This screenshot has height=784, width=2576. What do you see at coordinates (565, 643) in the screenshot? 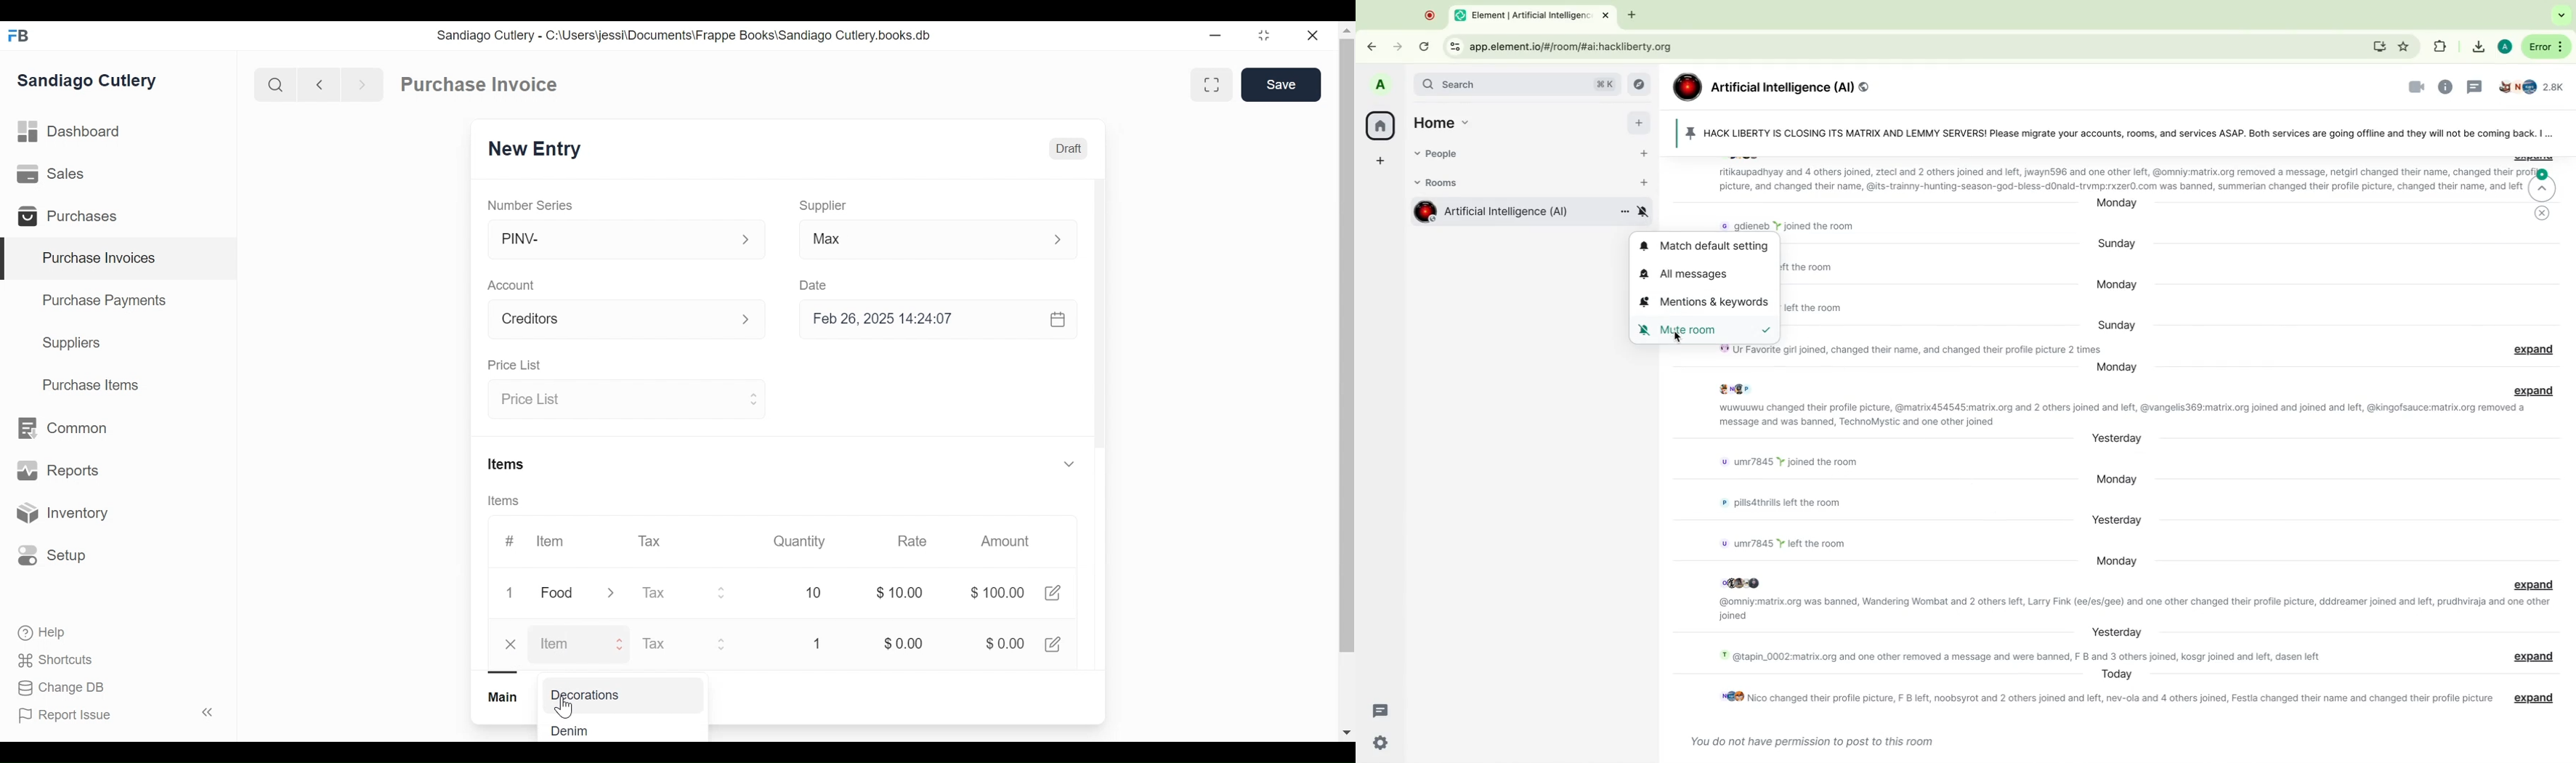
I see `Item` at bounding box center [565, 643].